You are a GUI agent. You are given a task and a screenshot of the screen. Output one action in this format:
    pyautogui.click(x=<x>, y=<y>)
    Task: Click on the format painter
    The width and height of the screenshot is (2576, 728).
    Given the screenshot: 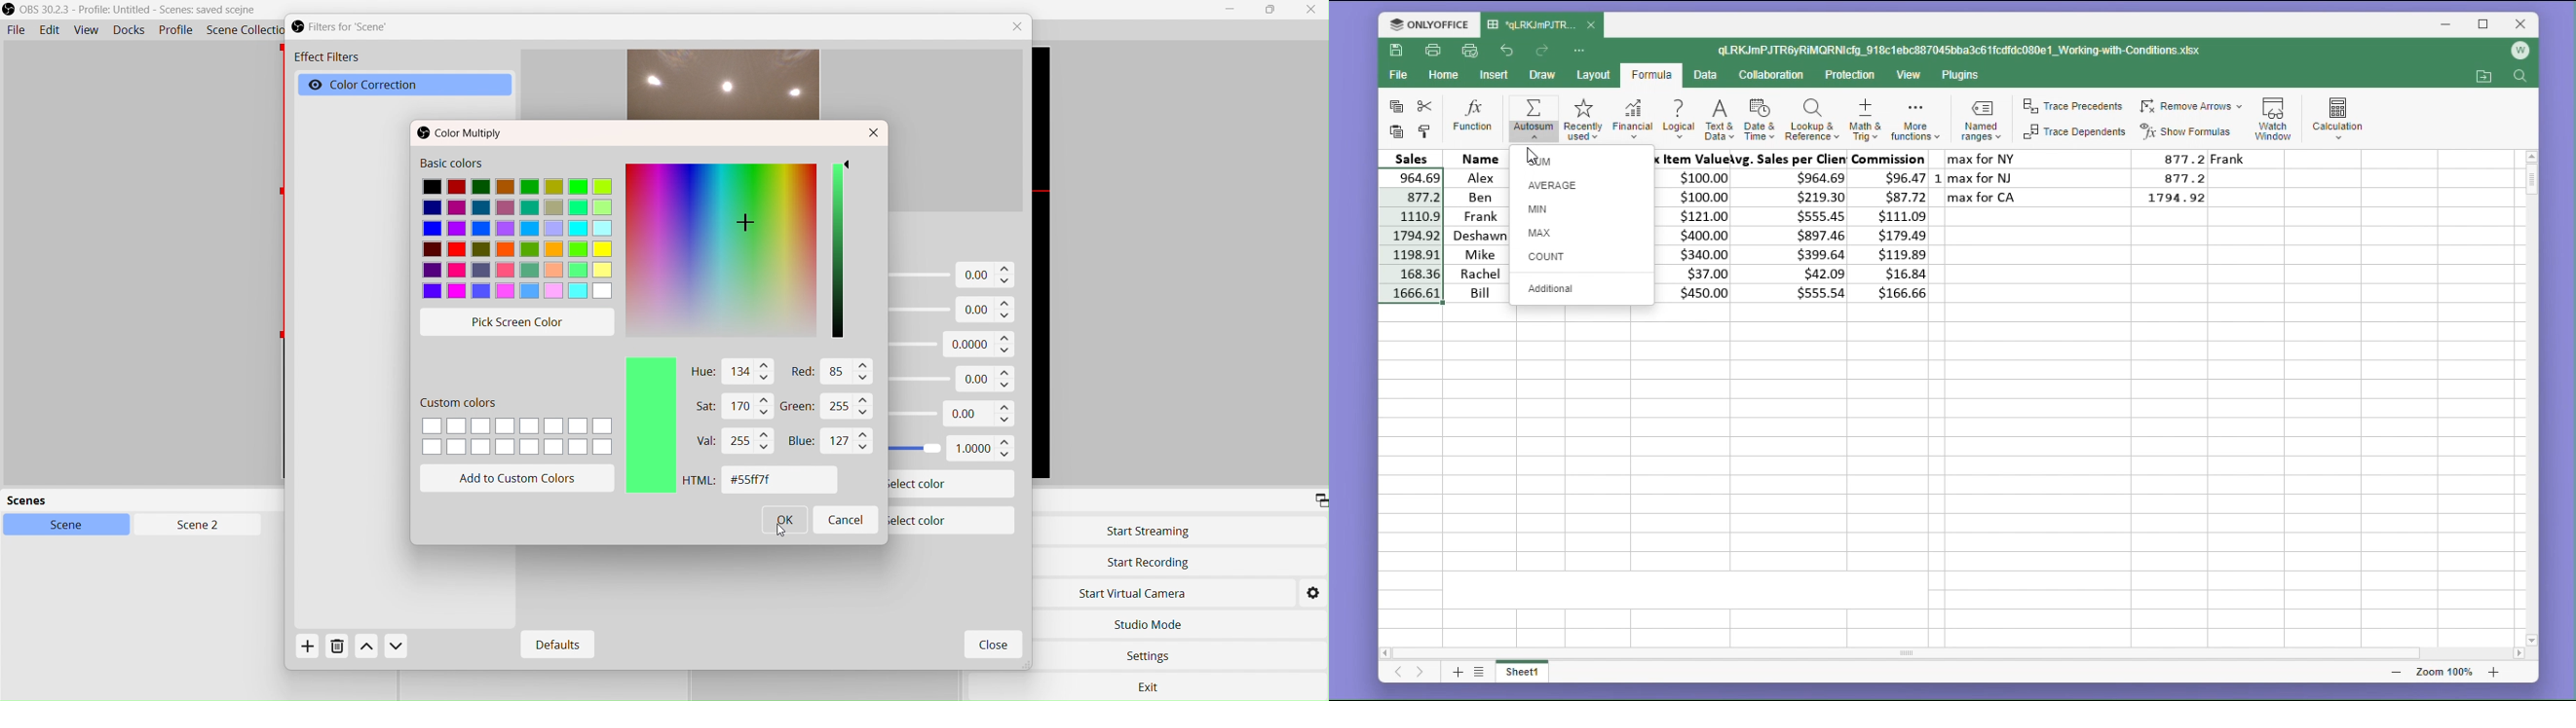 What is the action you would take?
    pyautogui.click(x=1426, y=130)
    